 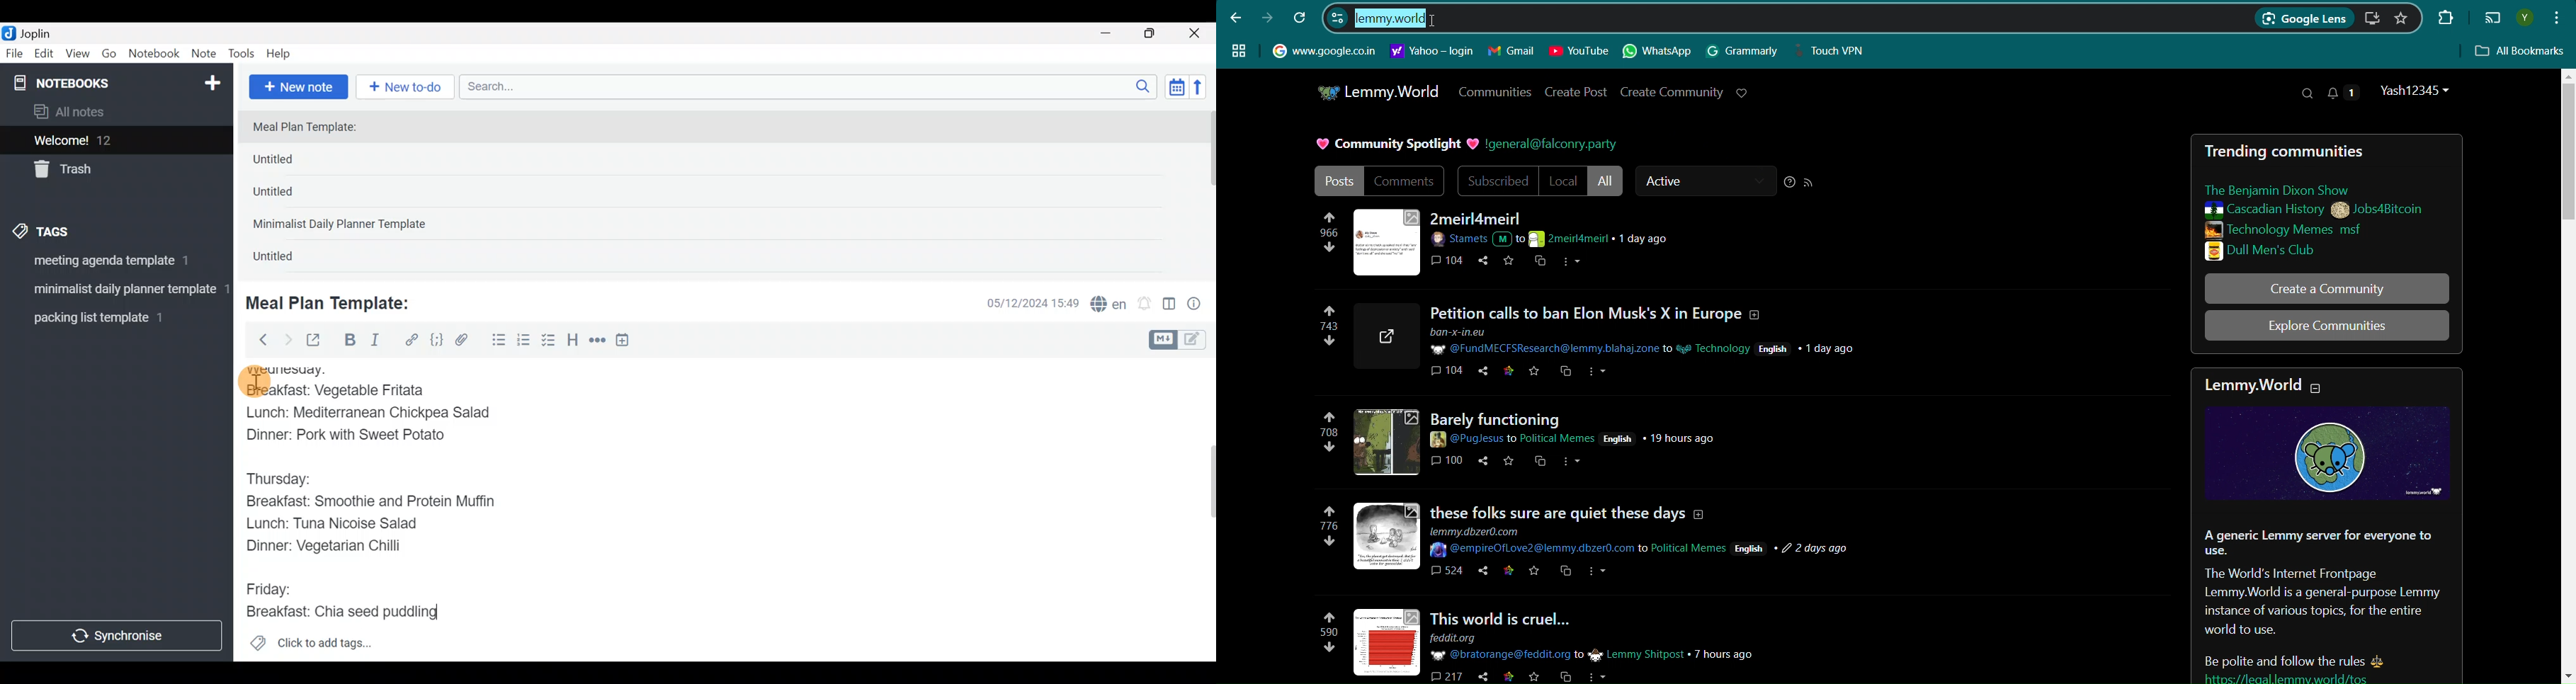 I want to click on Notebook, so click(x=155, y=54).